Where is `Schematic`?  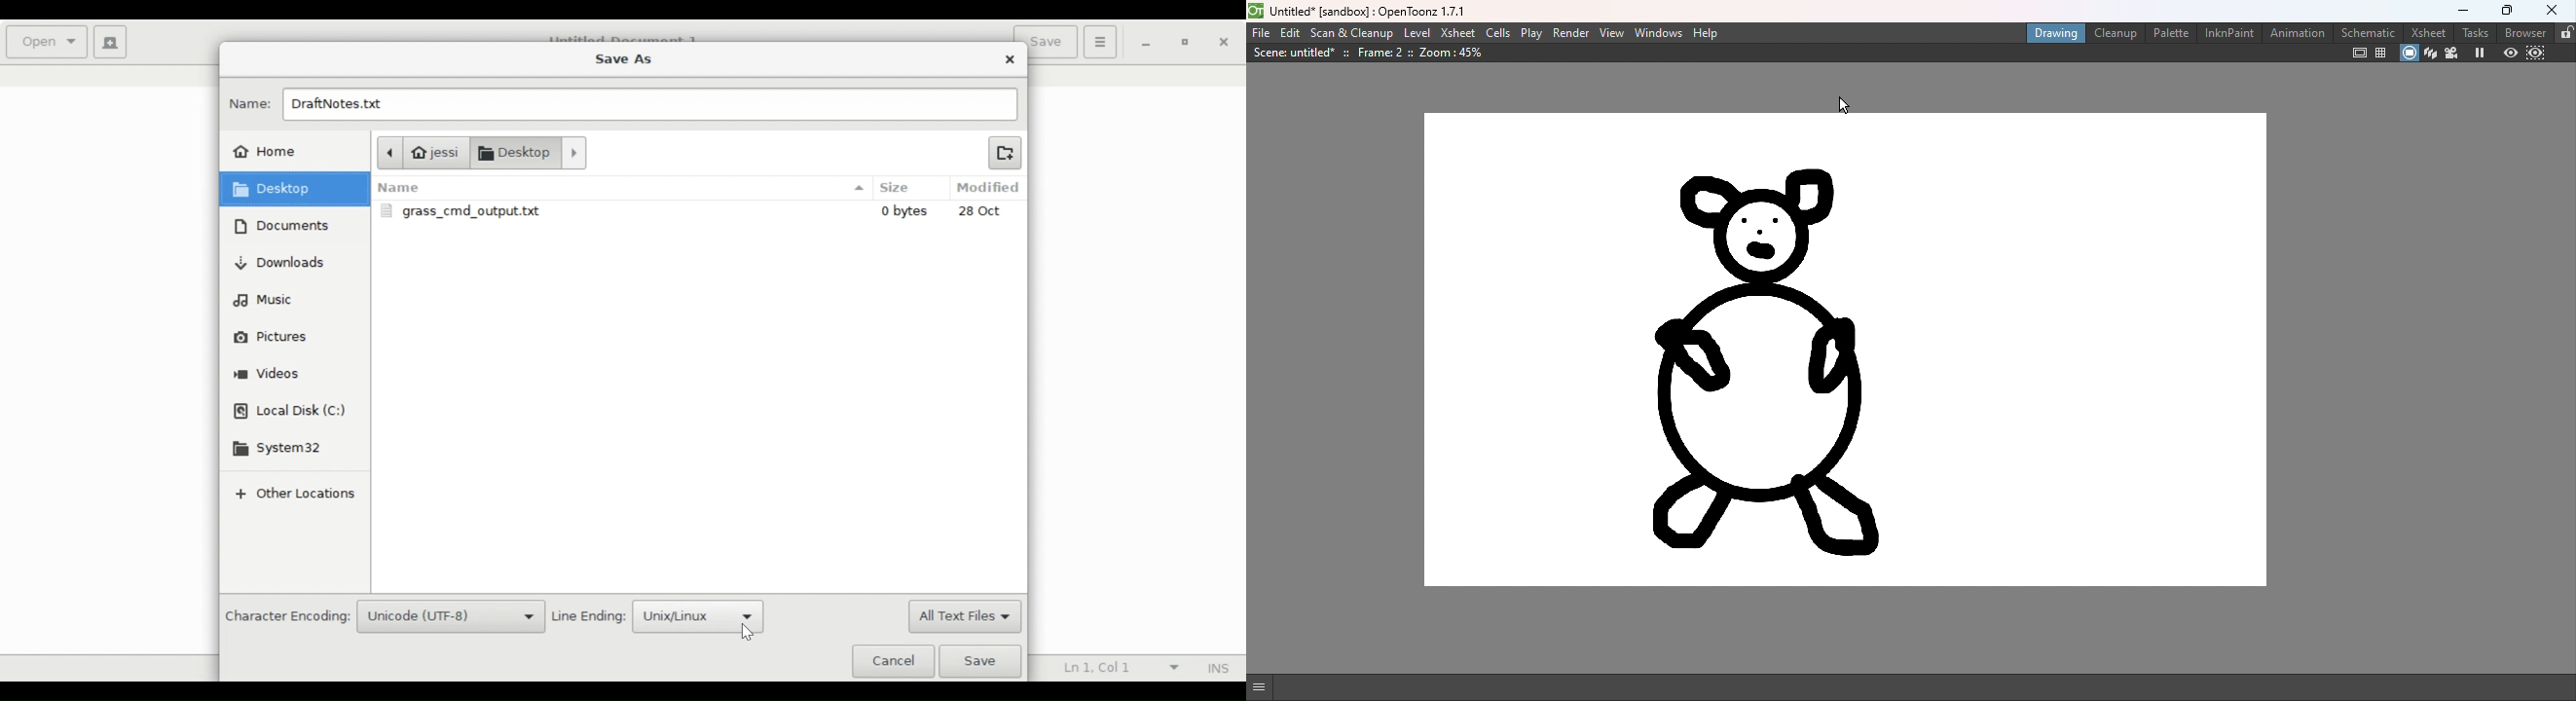 Schematic is located at coordinates (2369, 31).